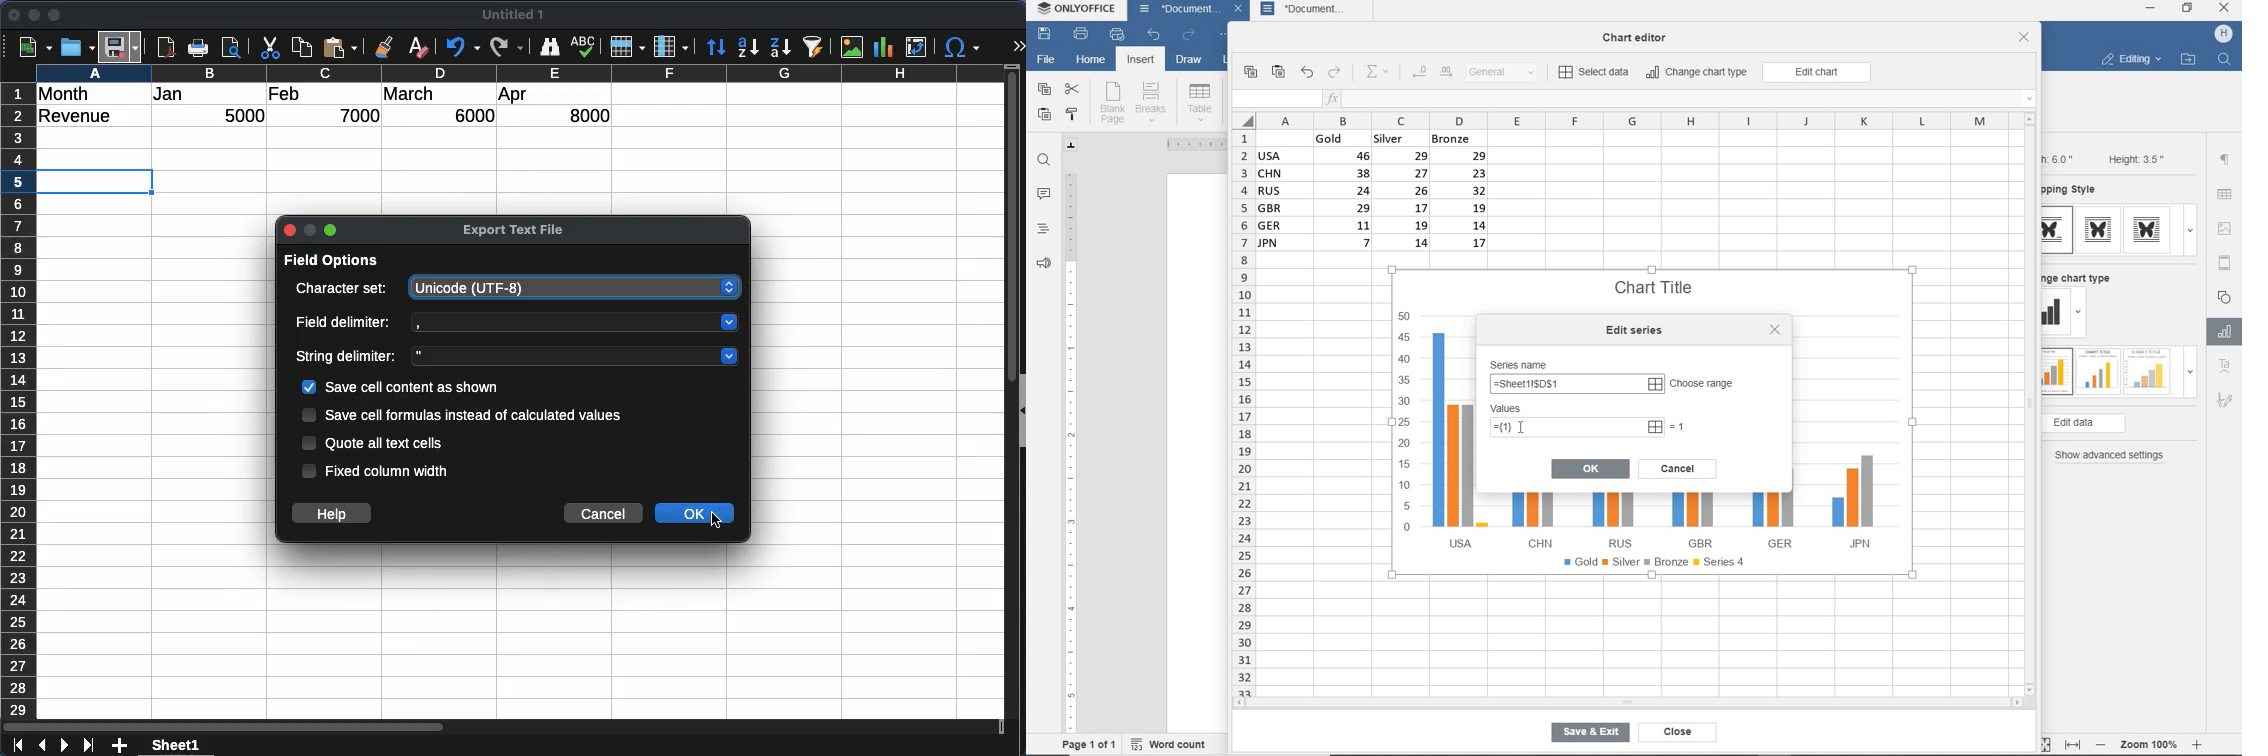  Describe the element at coordinates (1070, 447) in the screenshot. I see `ruler` at that location.